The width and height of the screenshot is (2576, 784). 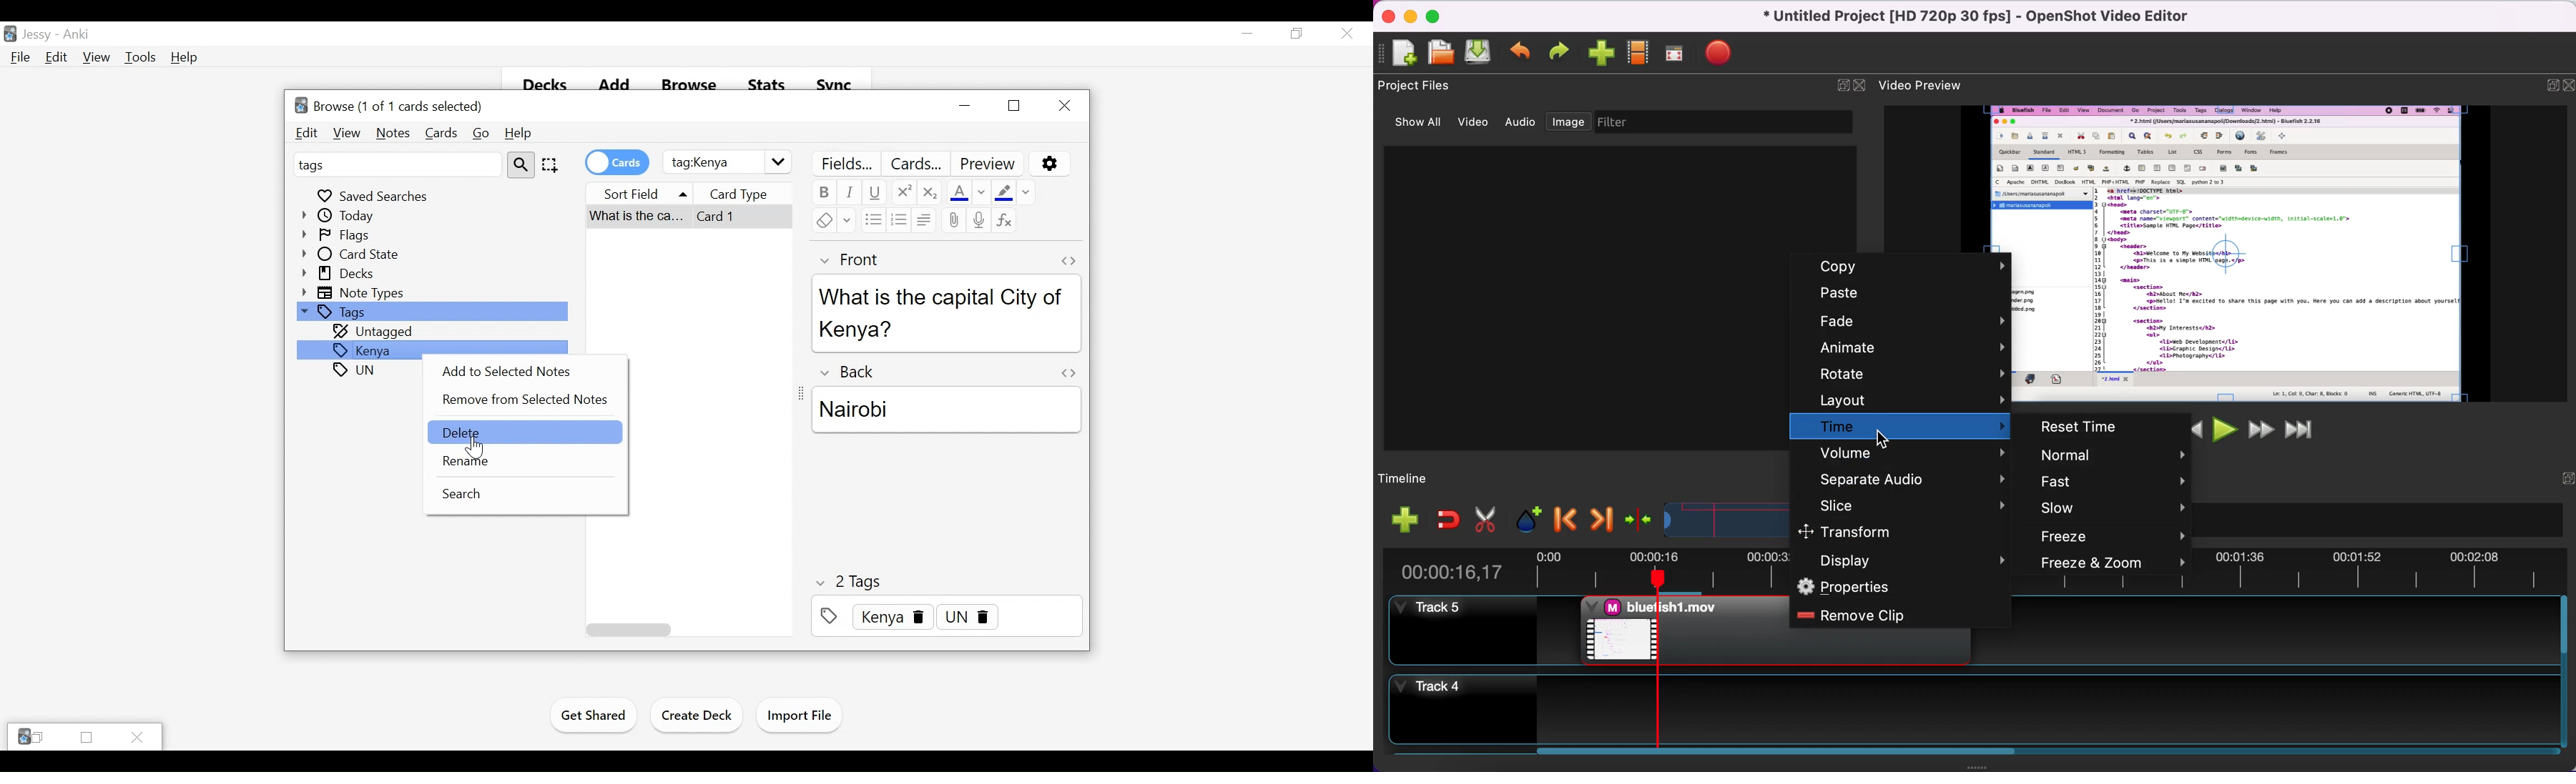 I want to click on audio, so click(x=1524, y=124).